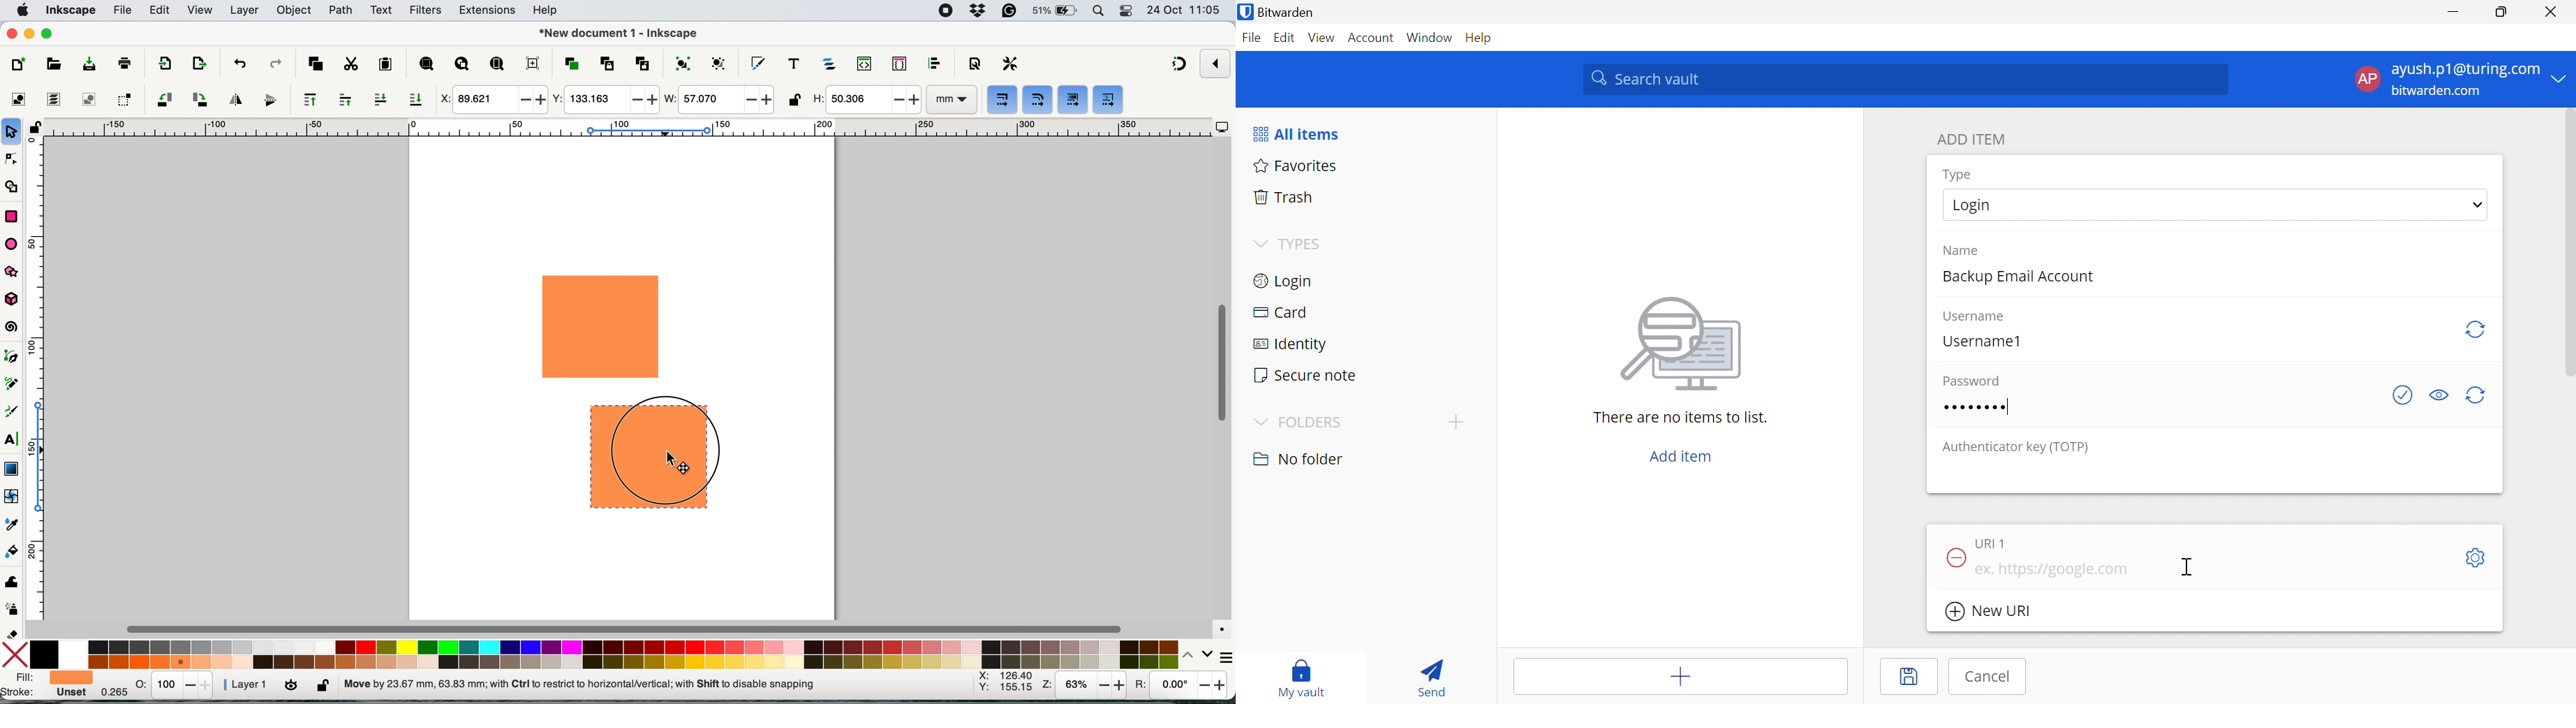 This screenshot has width=2576, height=728. I want to click on image, so click(1682, 346).